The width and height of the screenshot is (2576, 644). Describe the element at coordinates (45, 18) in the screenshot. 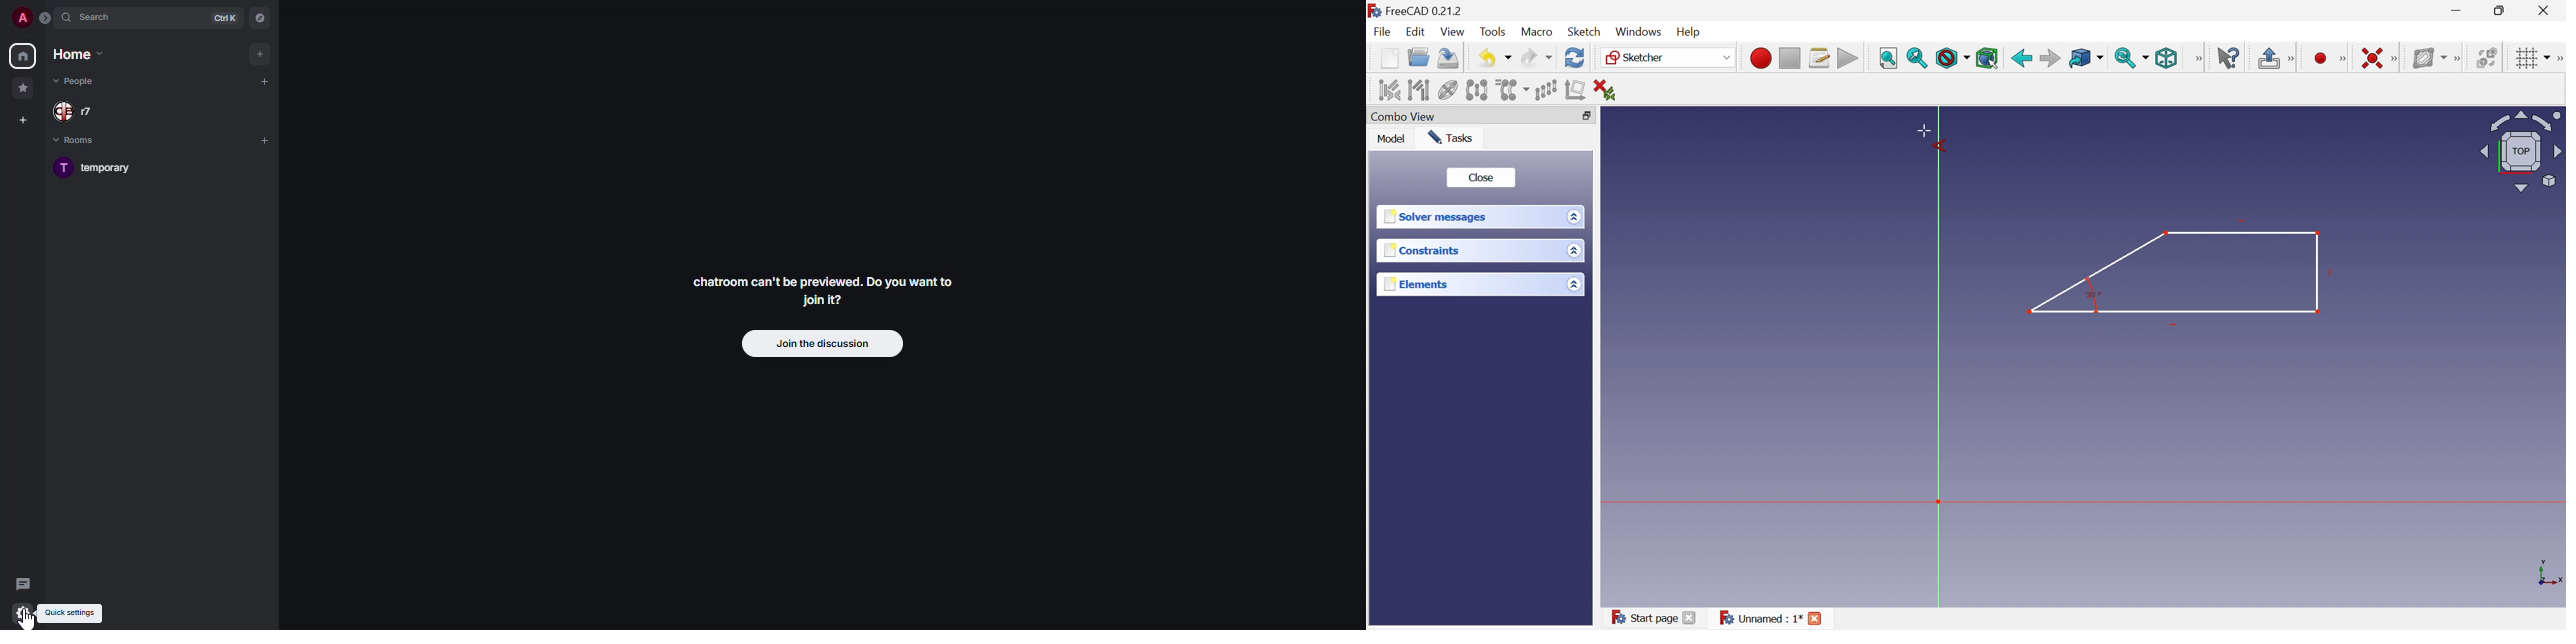

I see `expand` at that location.